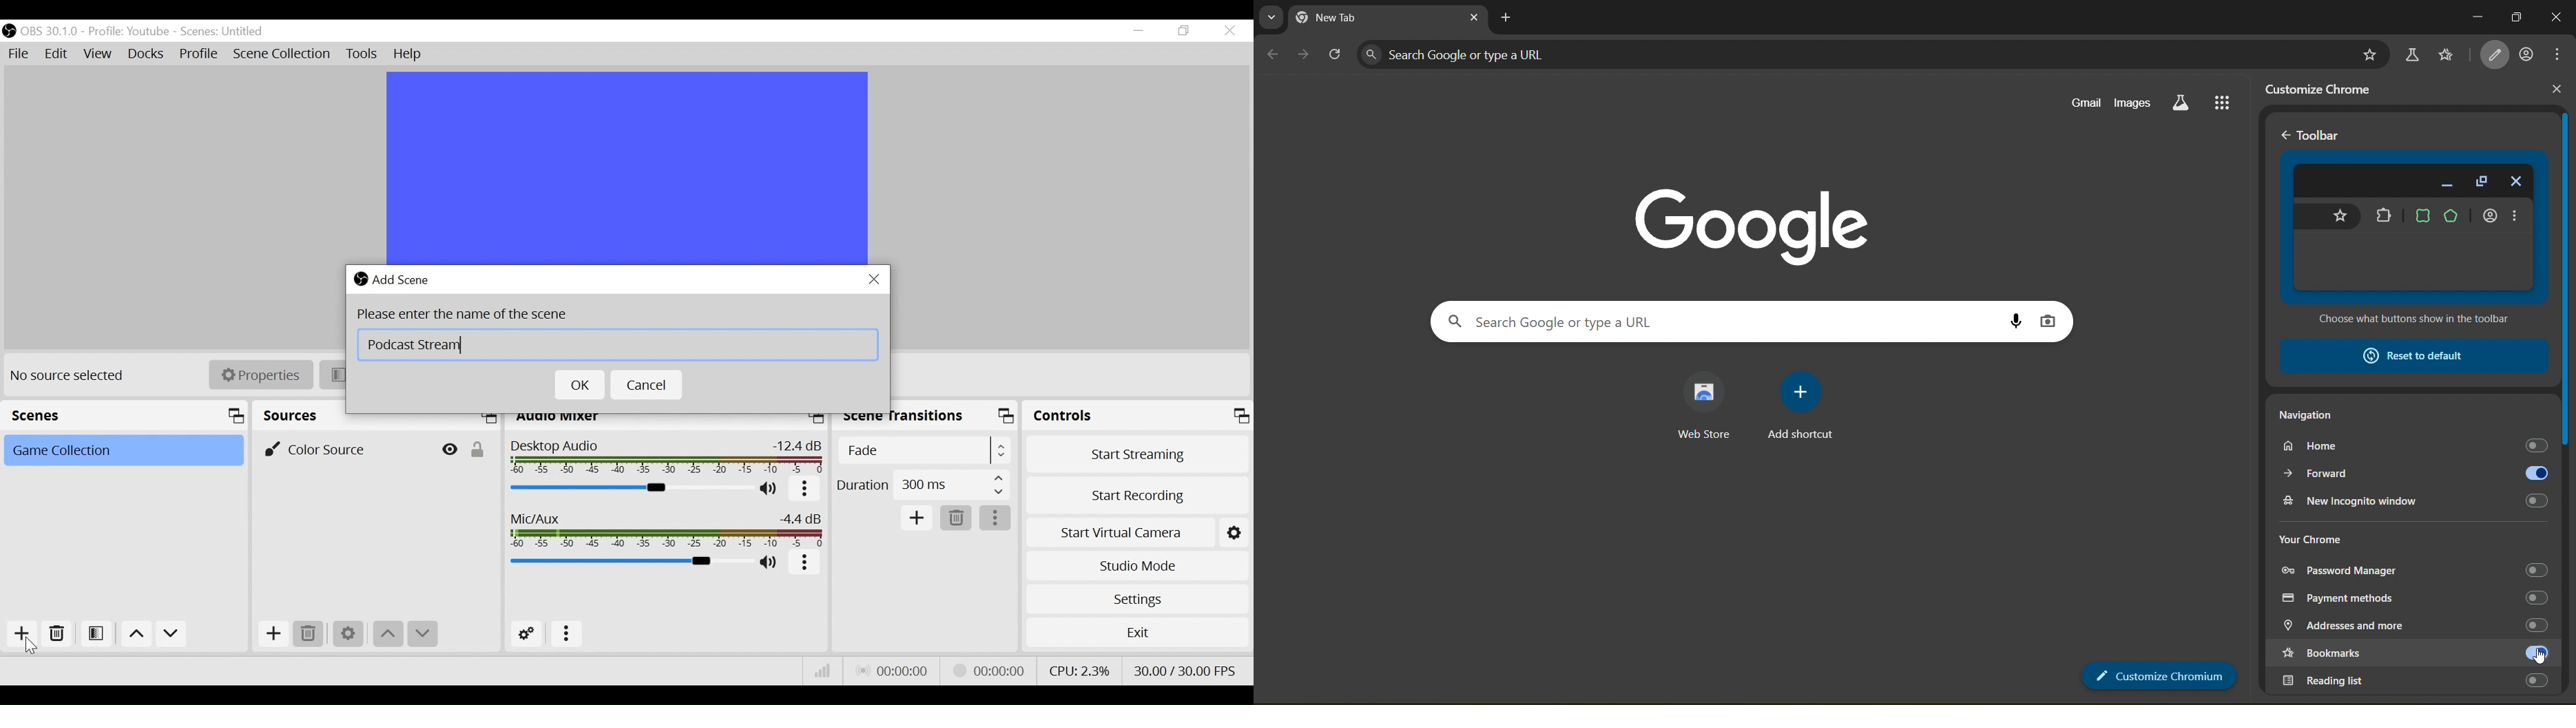 This screenshot has height=728, width=2576. What do you see at coordinates (2311, 537) in the screenshot?
I see `your chrome` at bounding box center [2311, 537].